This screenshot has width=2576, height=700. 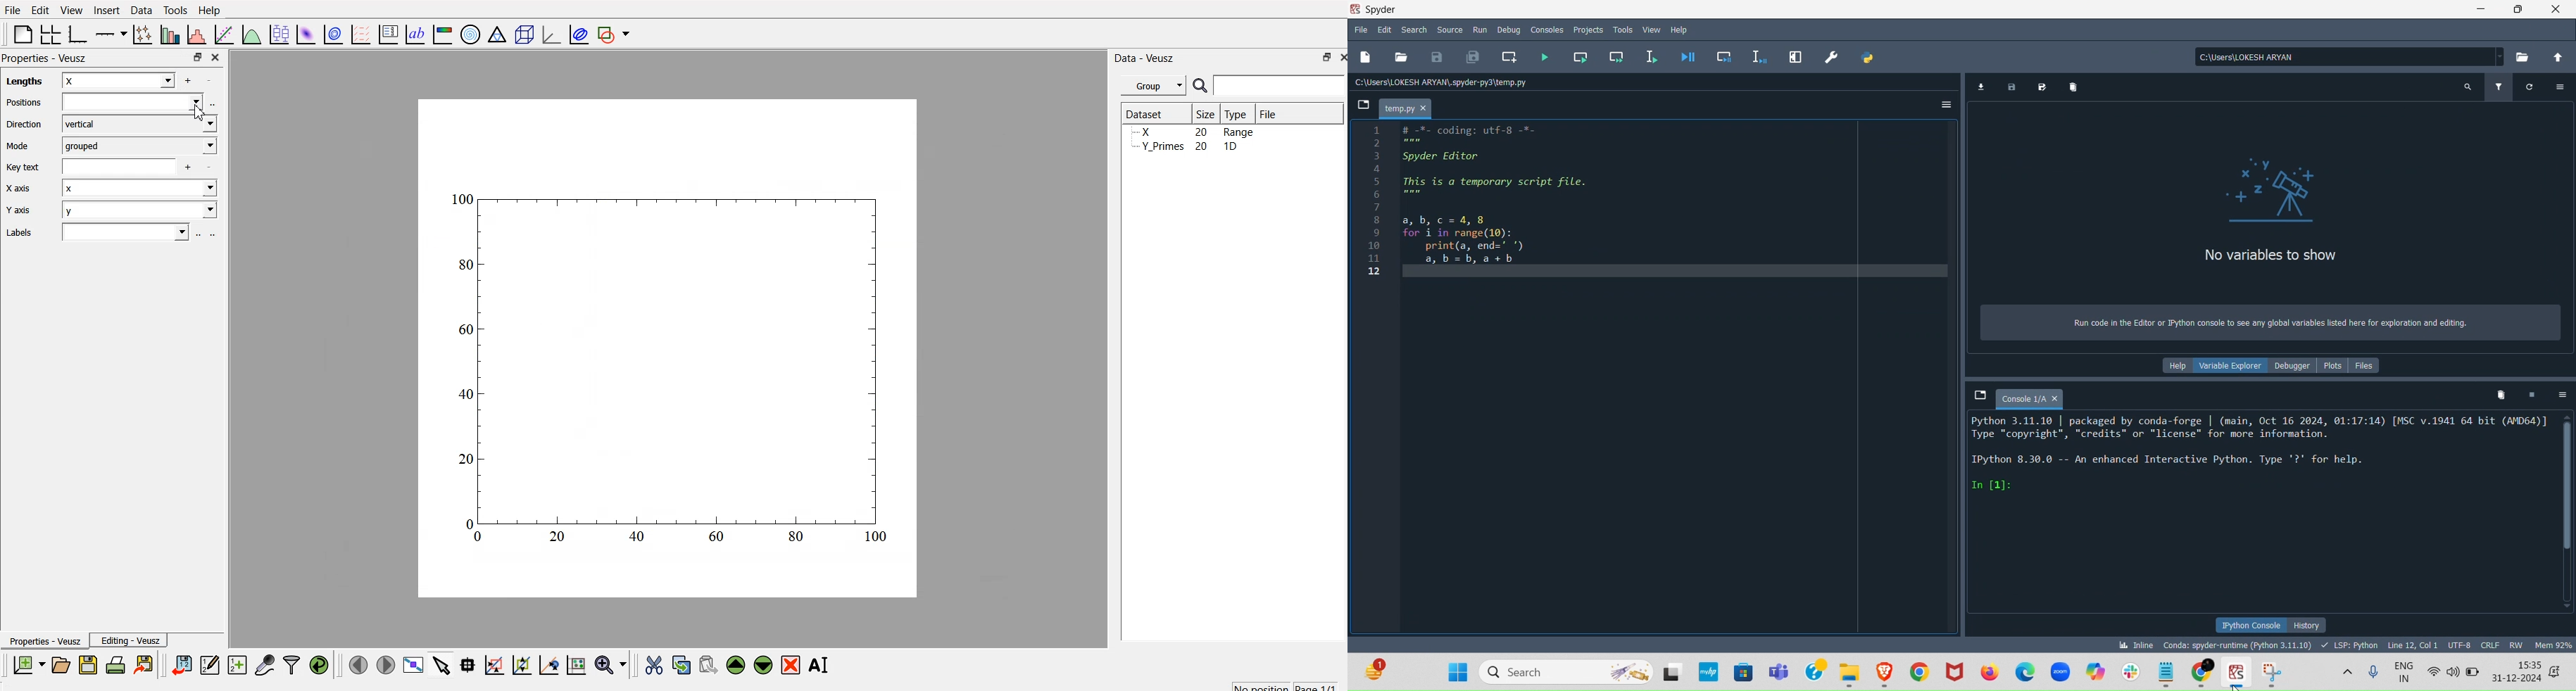 I want to click on Preferences, so click(x=1834, y=54).